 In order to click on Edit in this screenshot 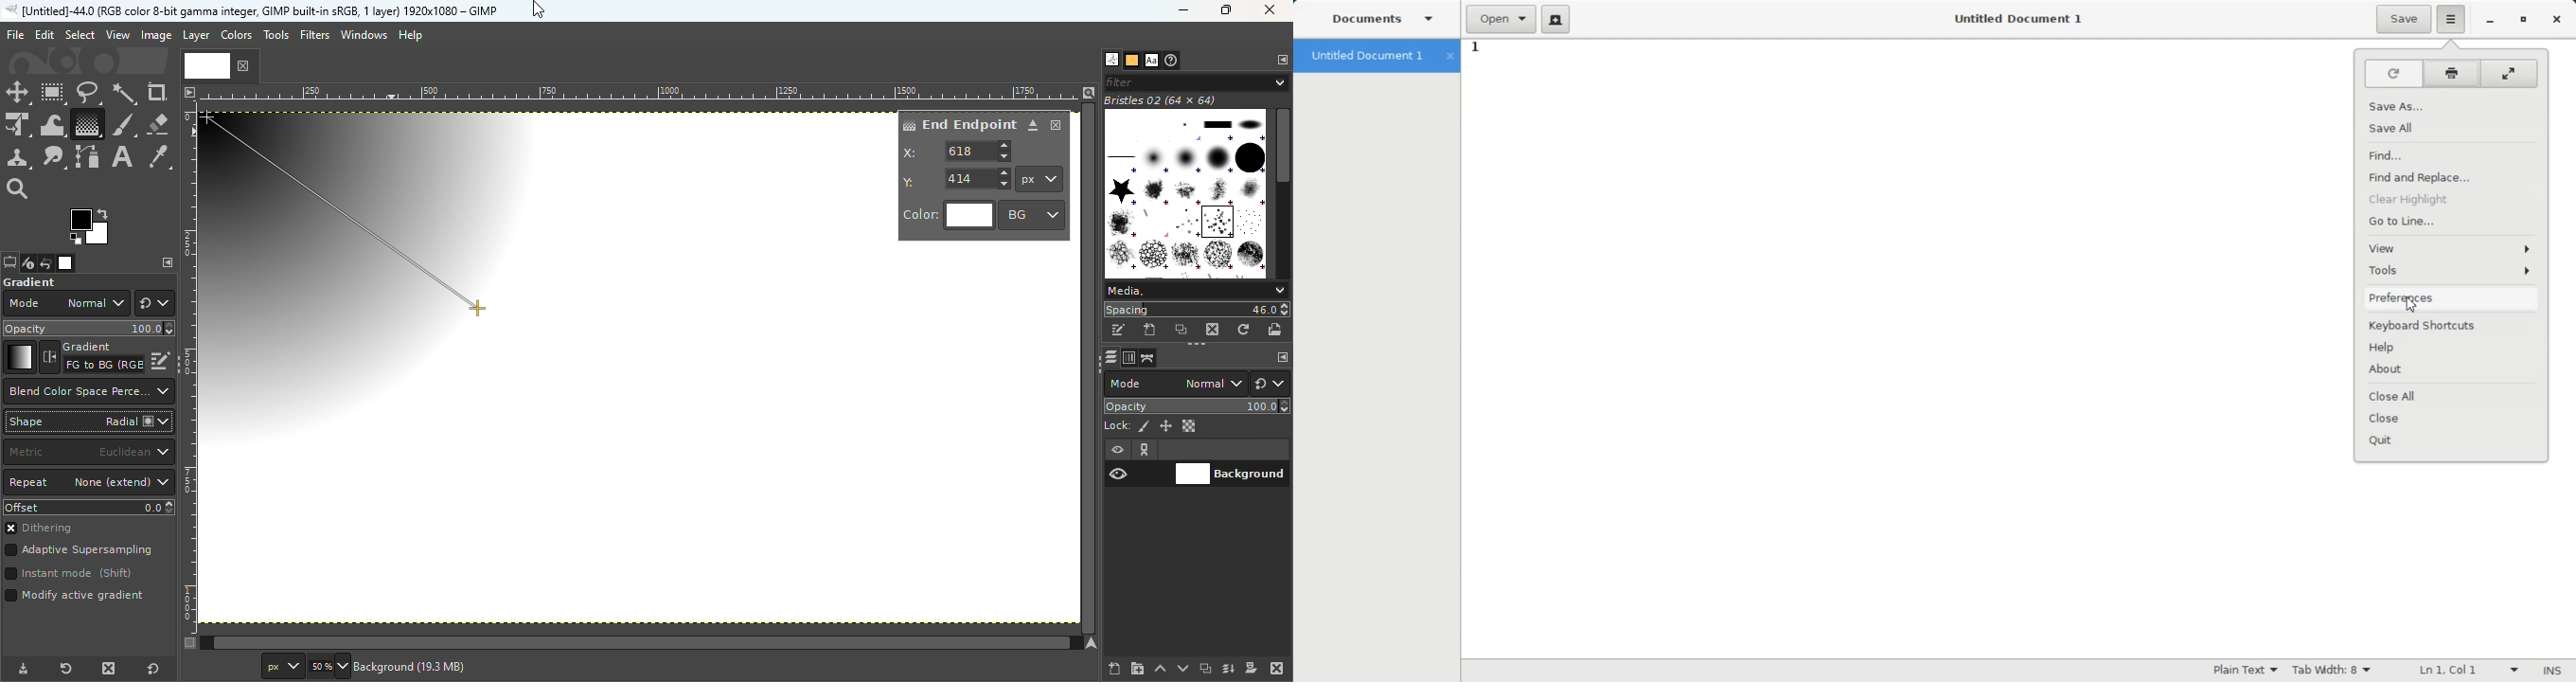, I will do `click(44, 35)`.